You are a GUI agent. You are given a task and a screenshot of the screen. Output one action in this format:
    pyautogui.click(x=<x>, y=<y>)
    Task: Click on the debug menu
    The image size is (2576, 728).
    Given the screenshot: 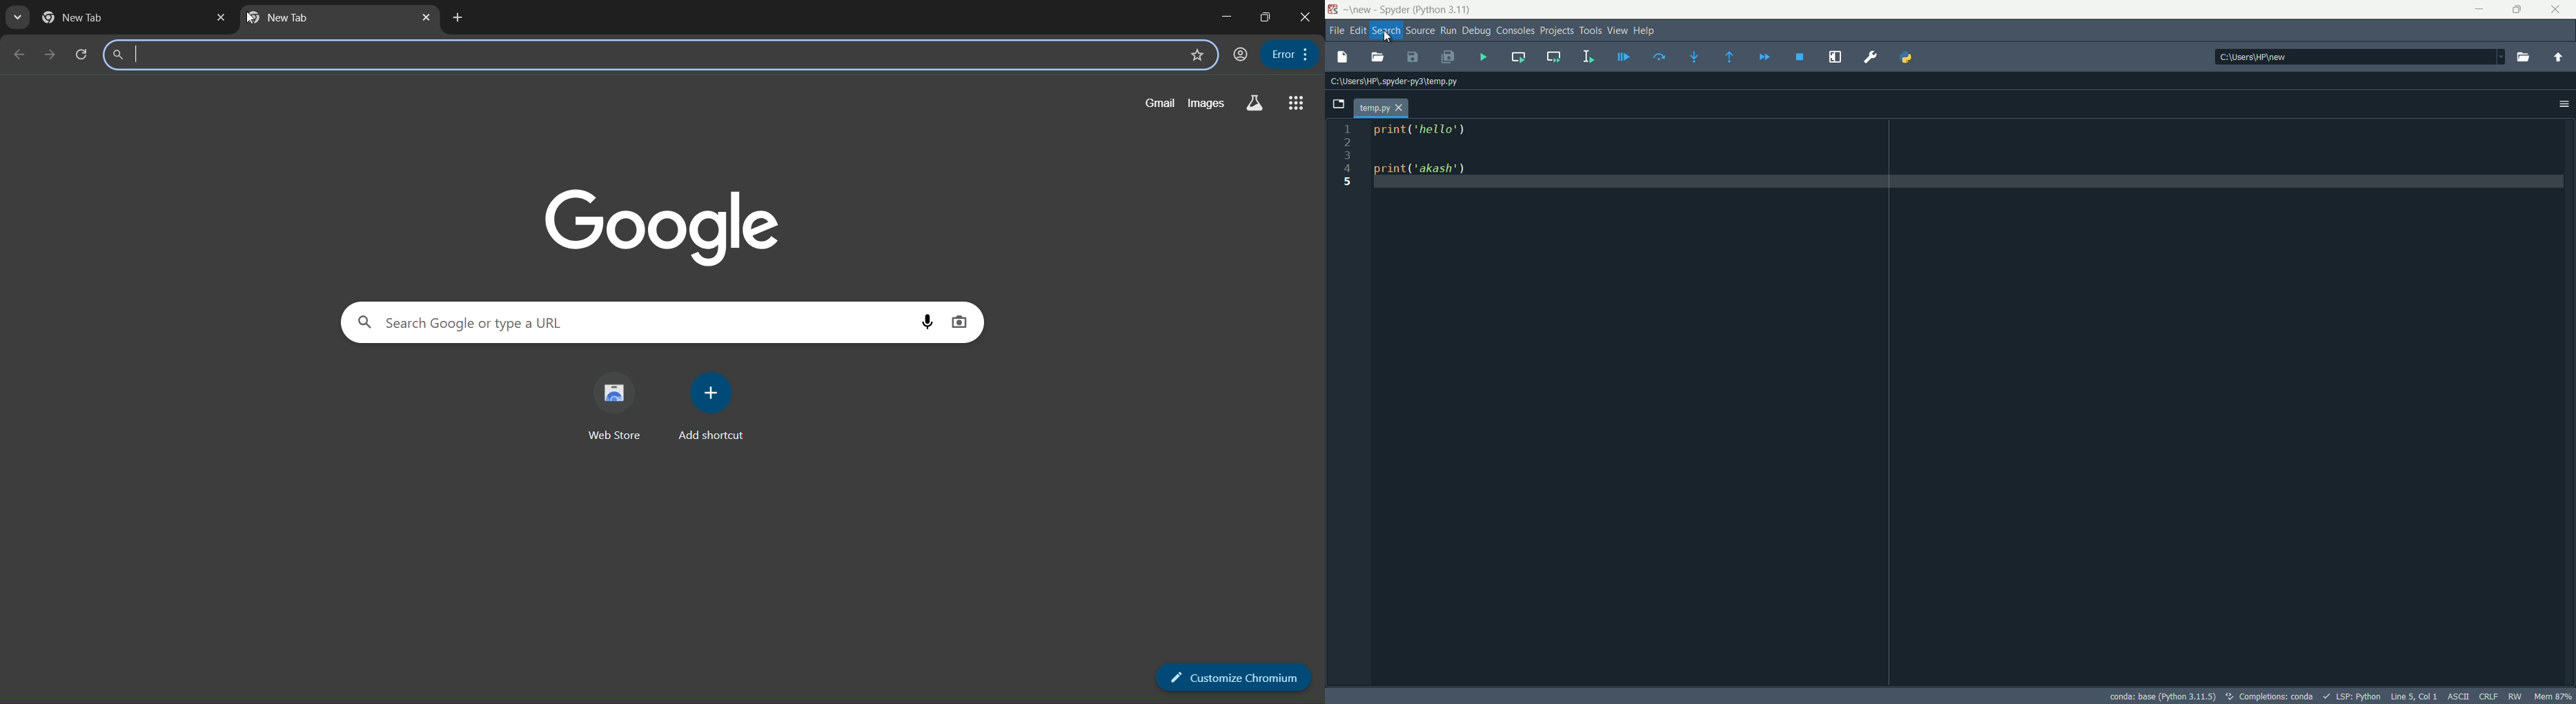 What is the action you would take?
    pyautogui.click(x=1477, y=31)
    